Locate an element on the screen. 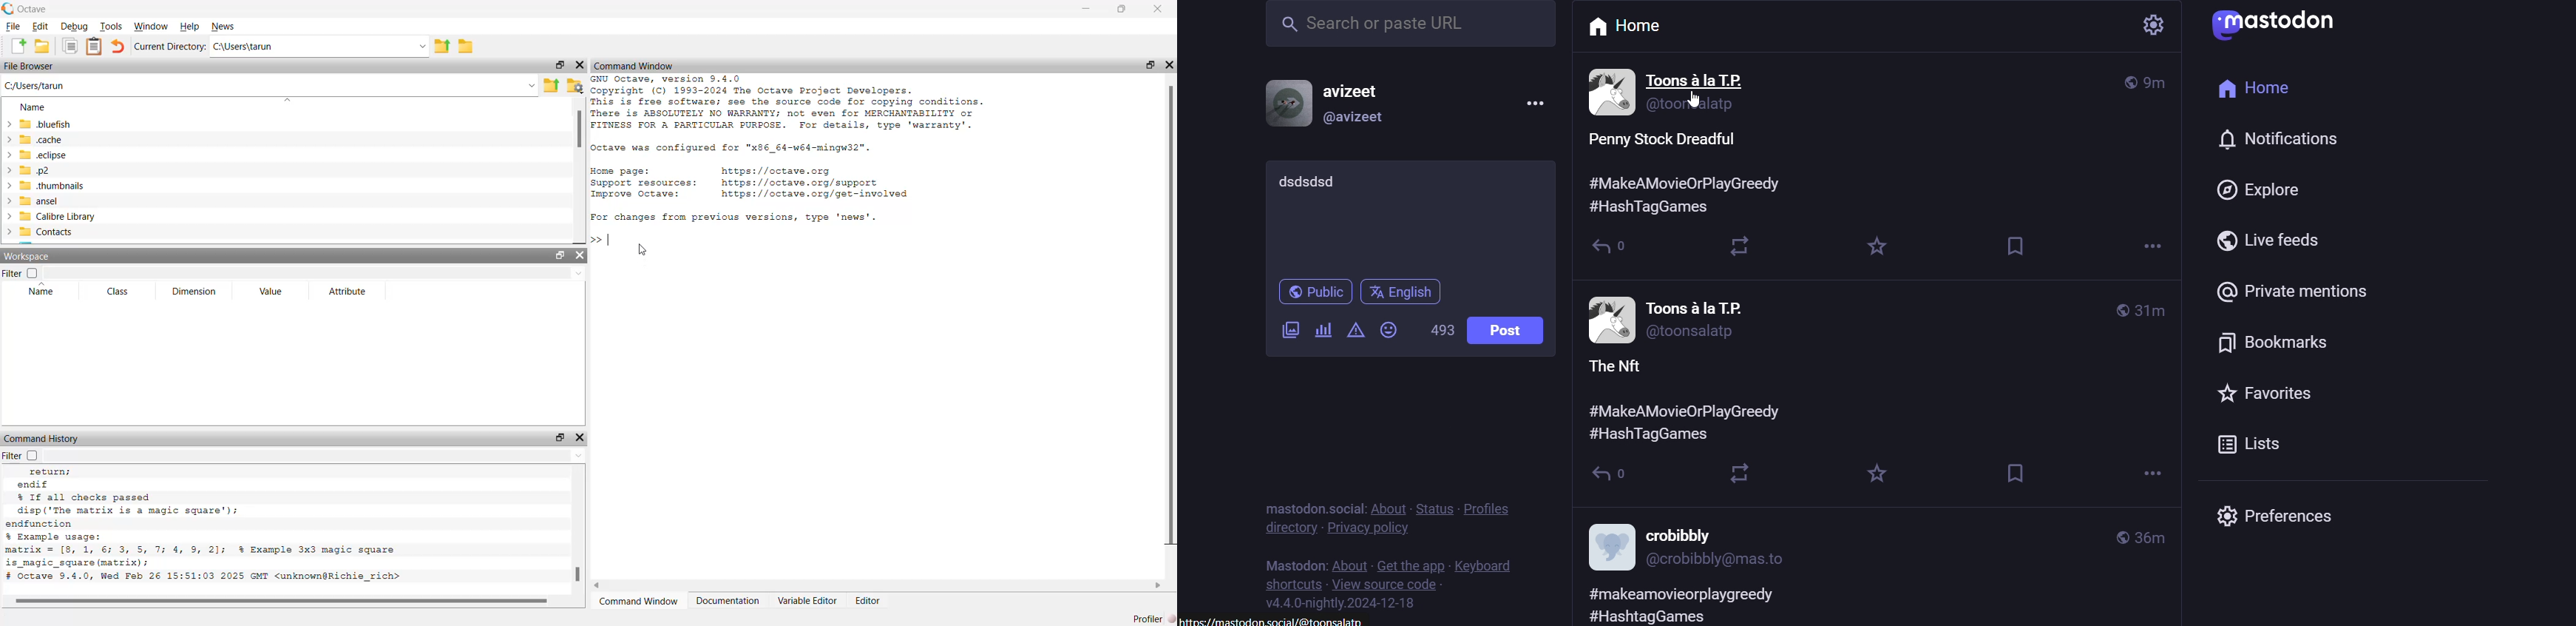  username is located at coordinates (1363, 89).